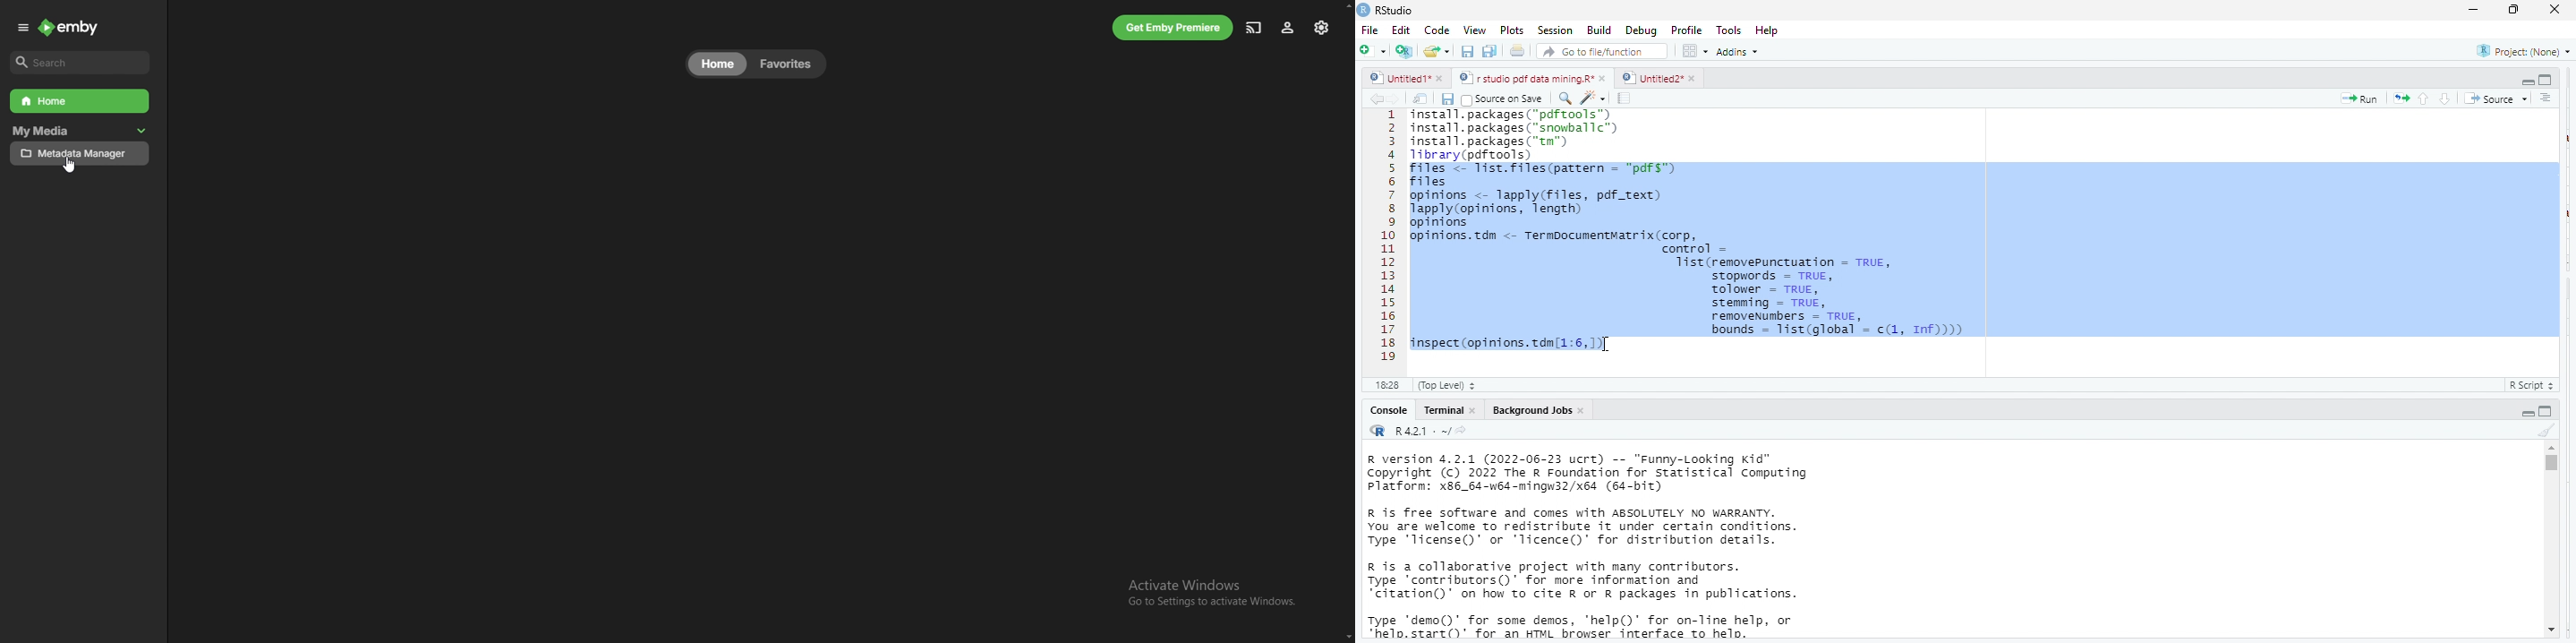  I want to click on scroll down, so click(2550, 631).